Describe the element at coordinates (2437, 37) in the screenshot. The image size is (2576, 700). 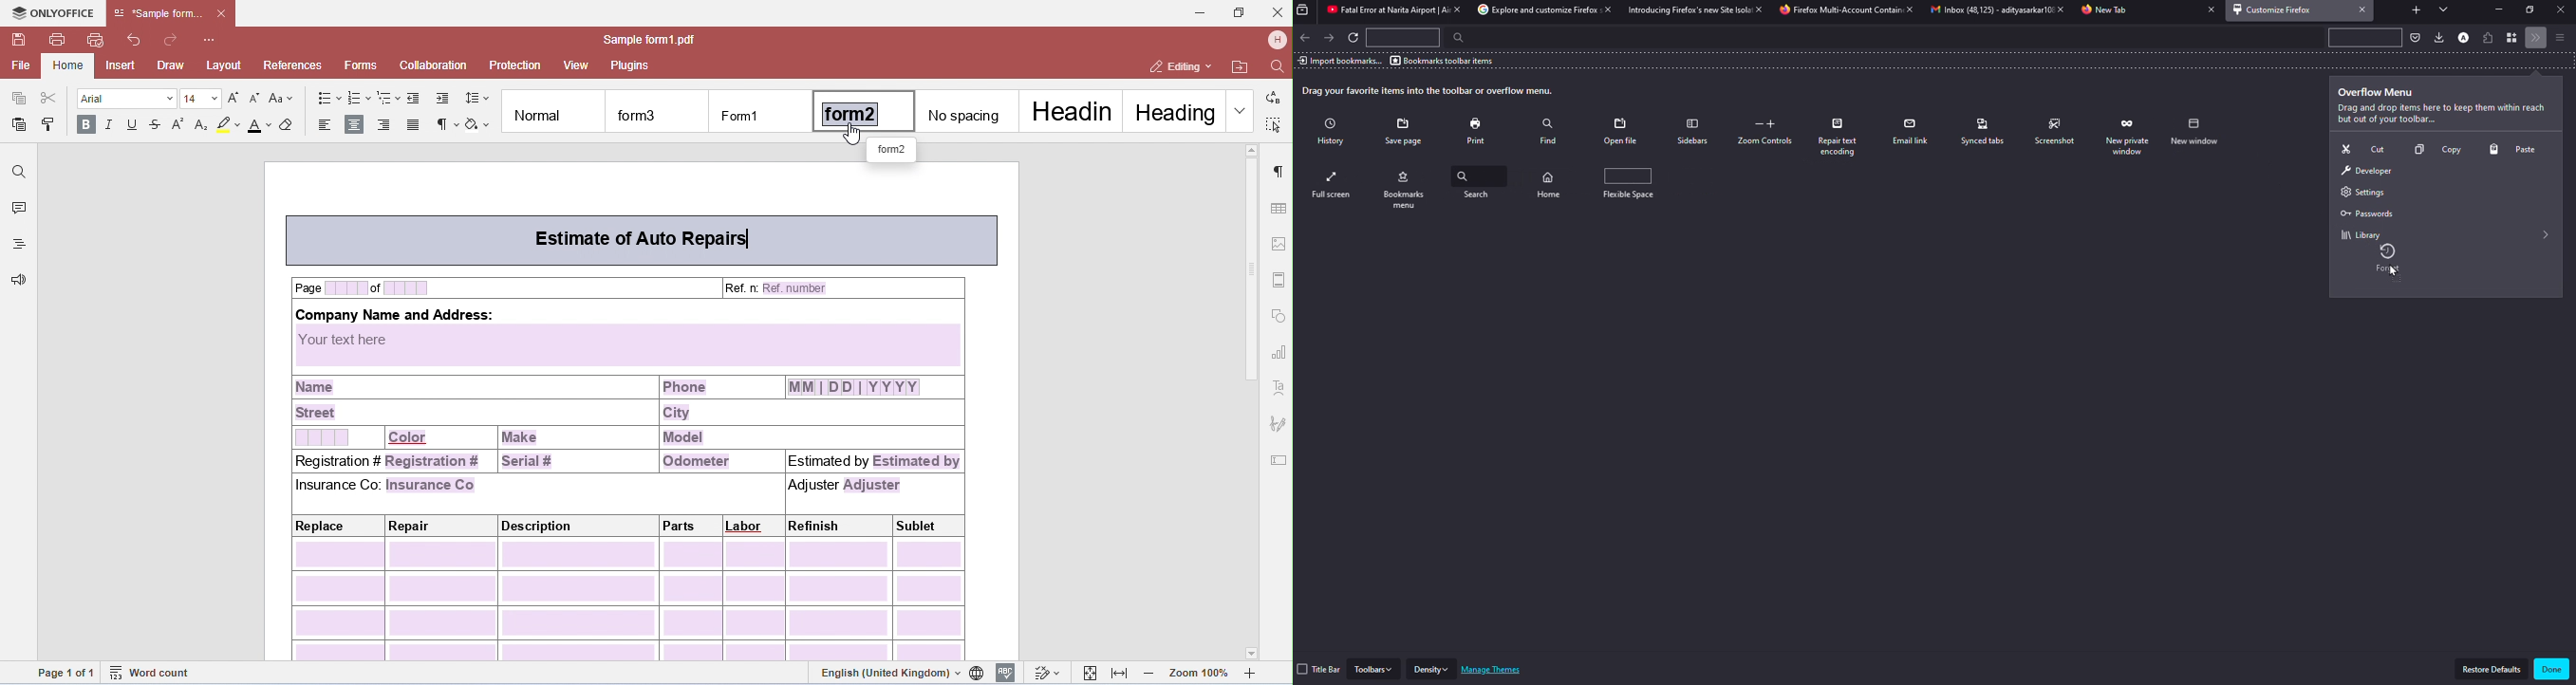
I see `downloads` at that location.